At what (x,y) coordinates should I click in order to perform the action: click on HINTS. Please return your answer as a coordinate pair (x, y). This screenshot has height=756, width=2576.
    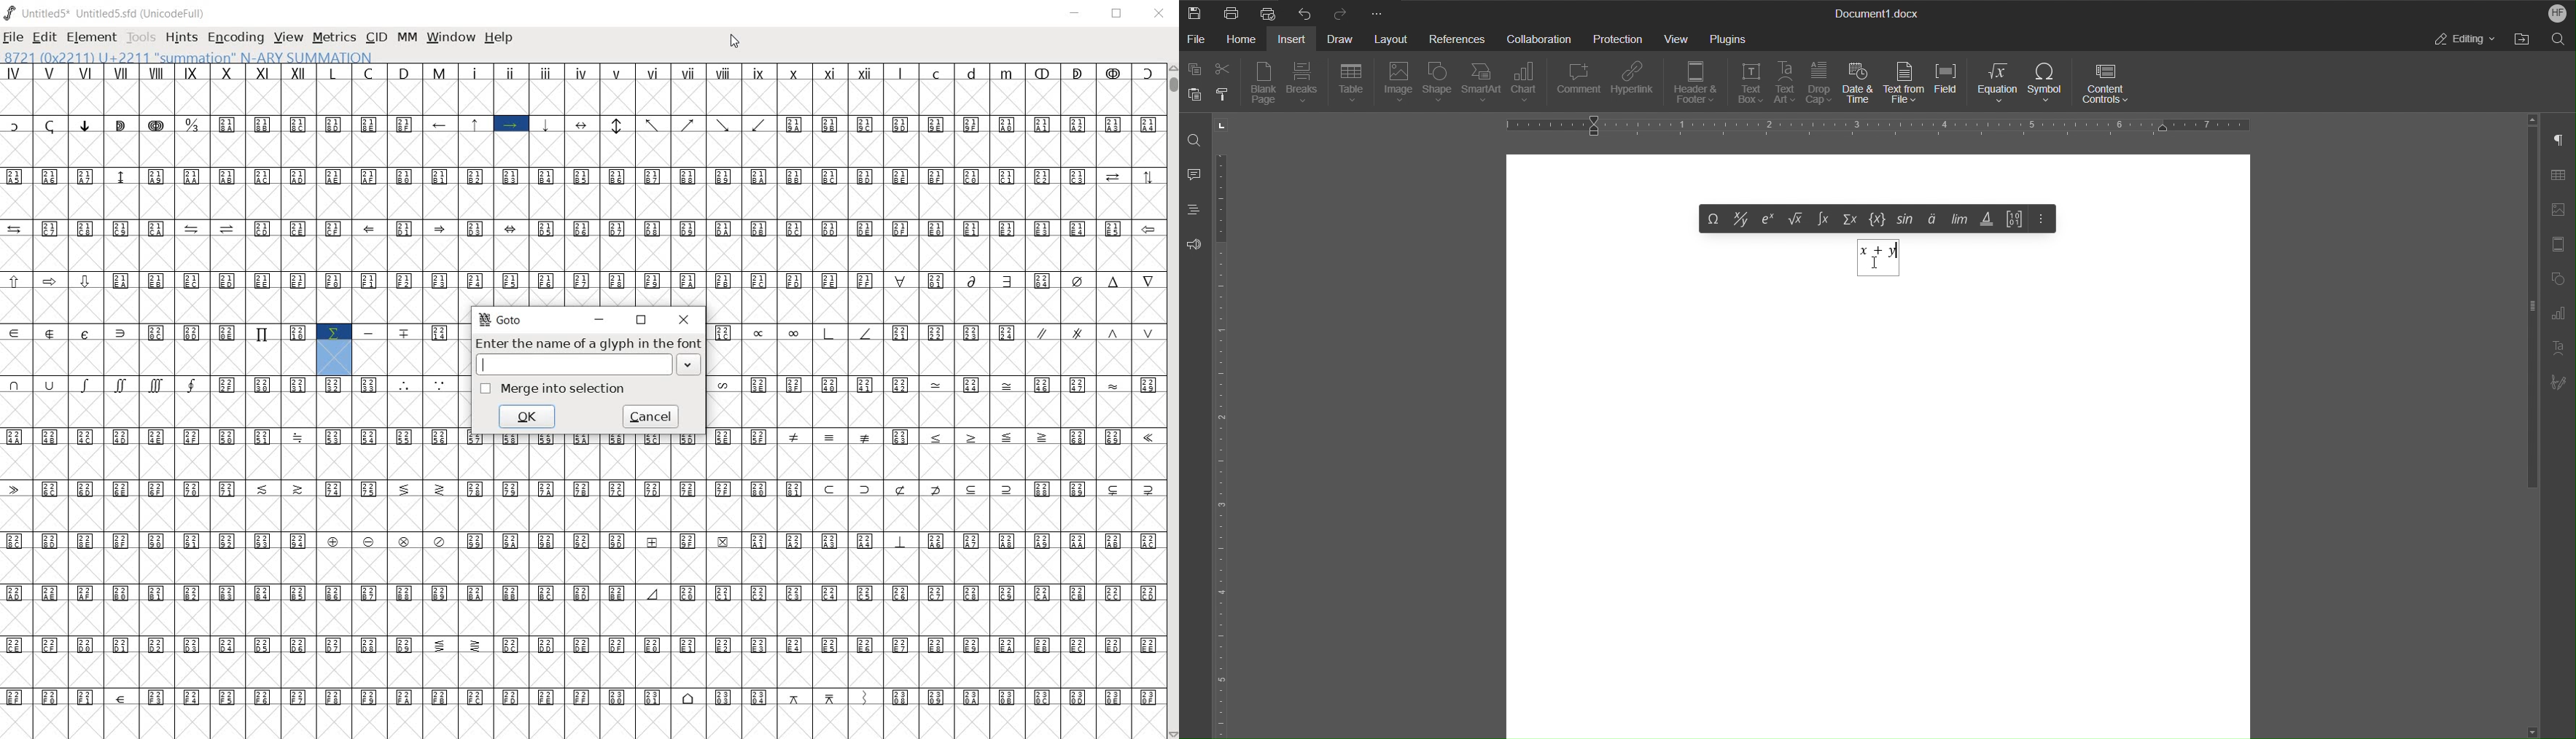
    Looking at the image, I should click on (181, 38).